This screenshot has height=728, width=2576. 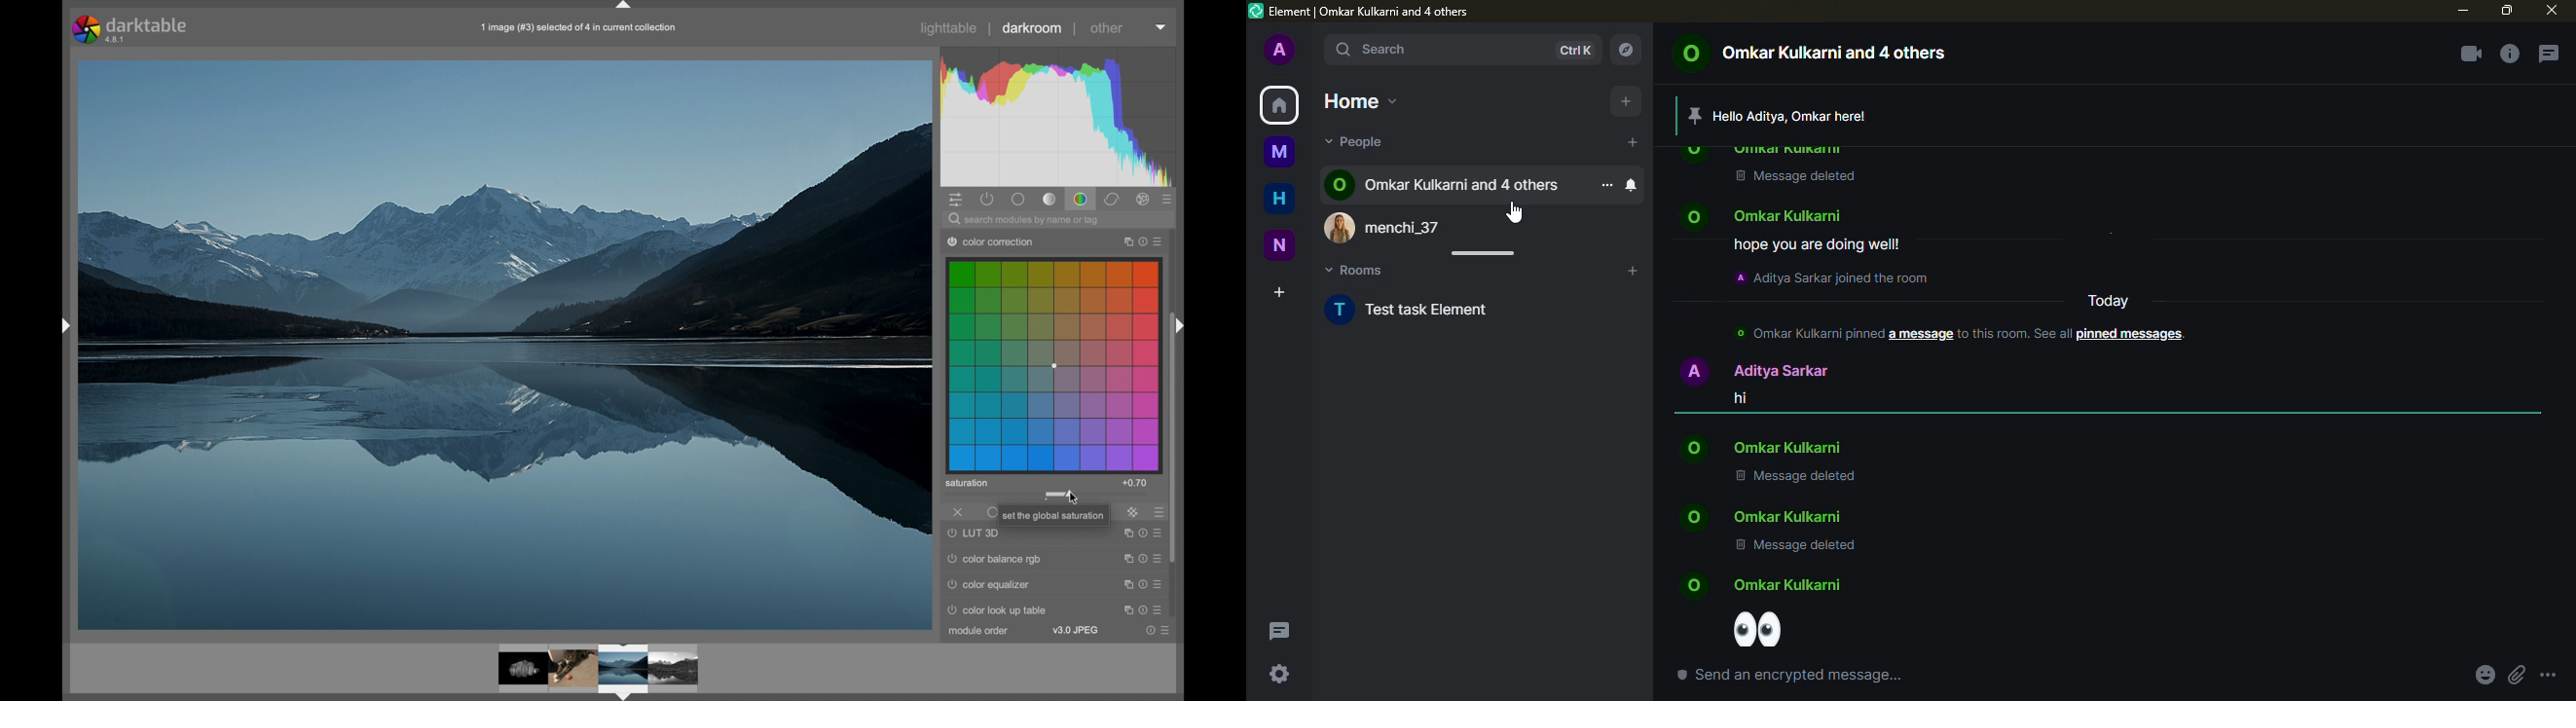 What do you see at coordinates (1142, 584) in the screenshot?
I see `options` at bounding box center [1142, 584].